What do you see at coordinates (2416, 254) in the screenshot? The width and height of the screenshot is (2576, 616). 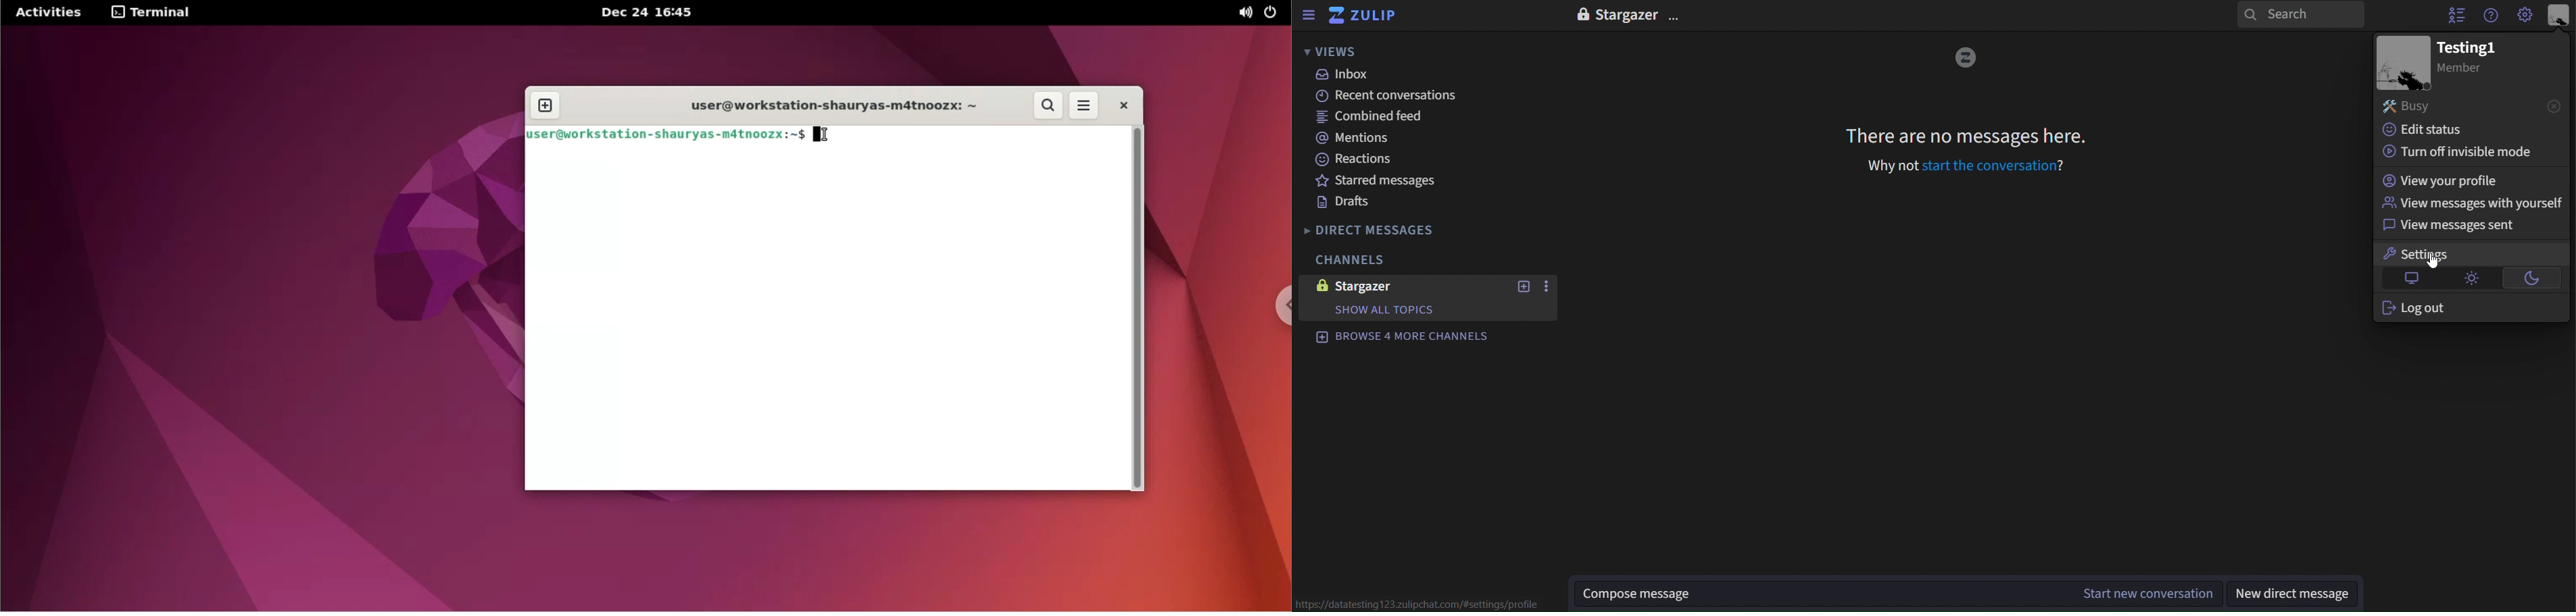 I see `settings` at bounding box center [2416, 254].